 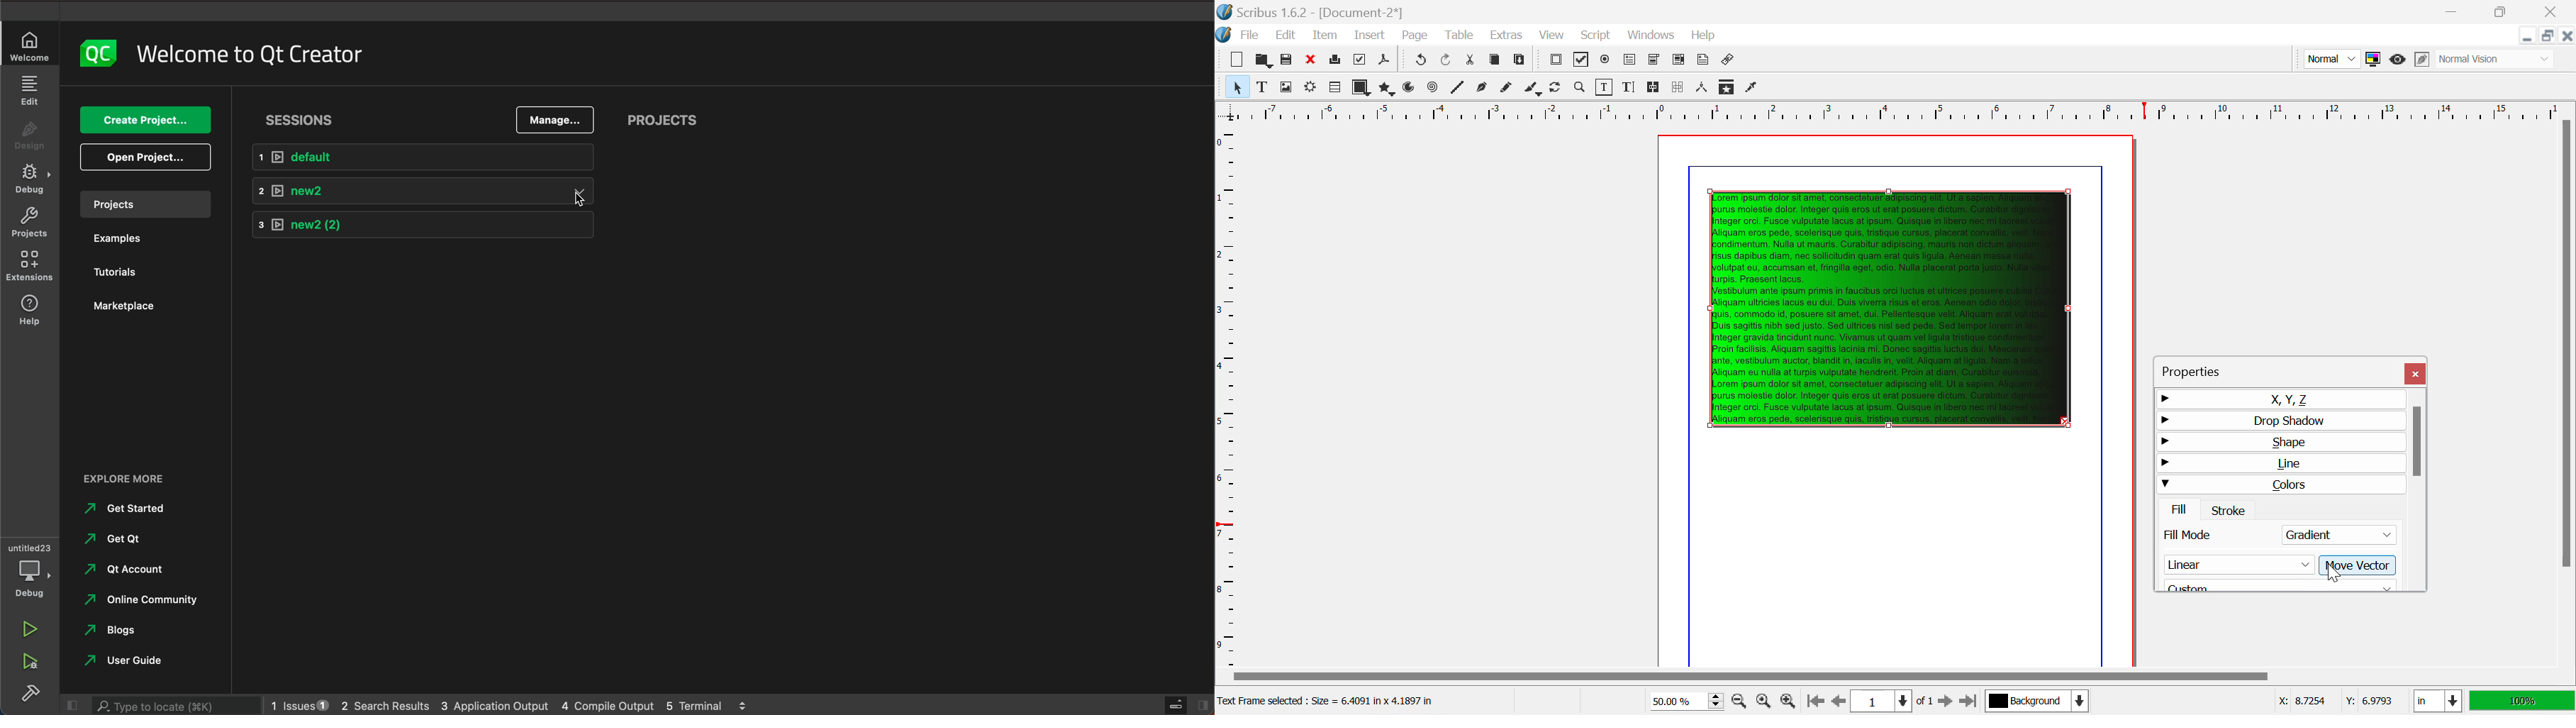 I want to click on Display Visual Appearance, so click(x=2497, y=59).